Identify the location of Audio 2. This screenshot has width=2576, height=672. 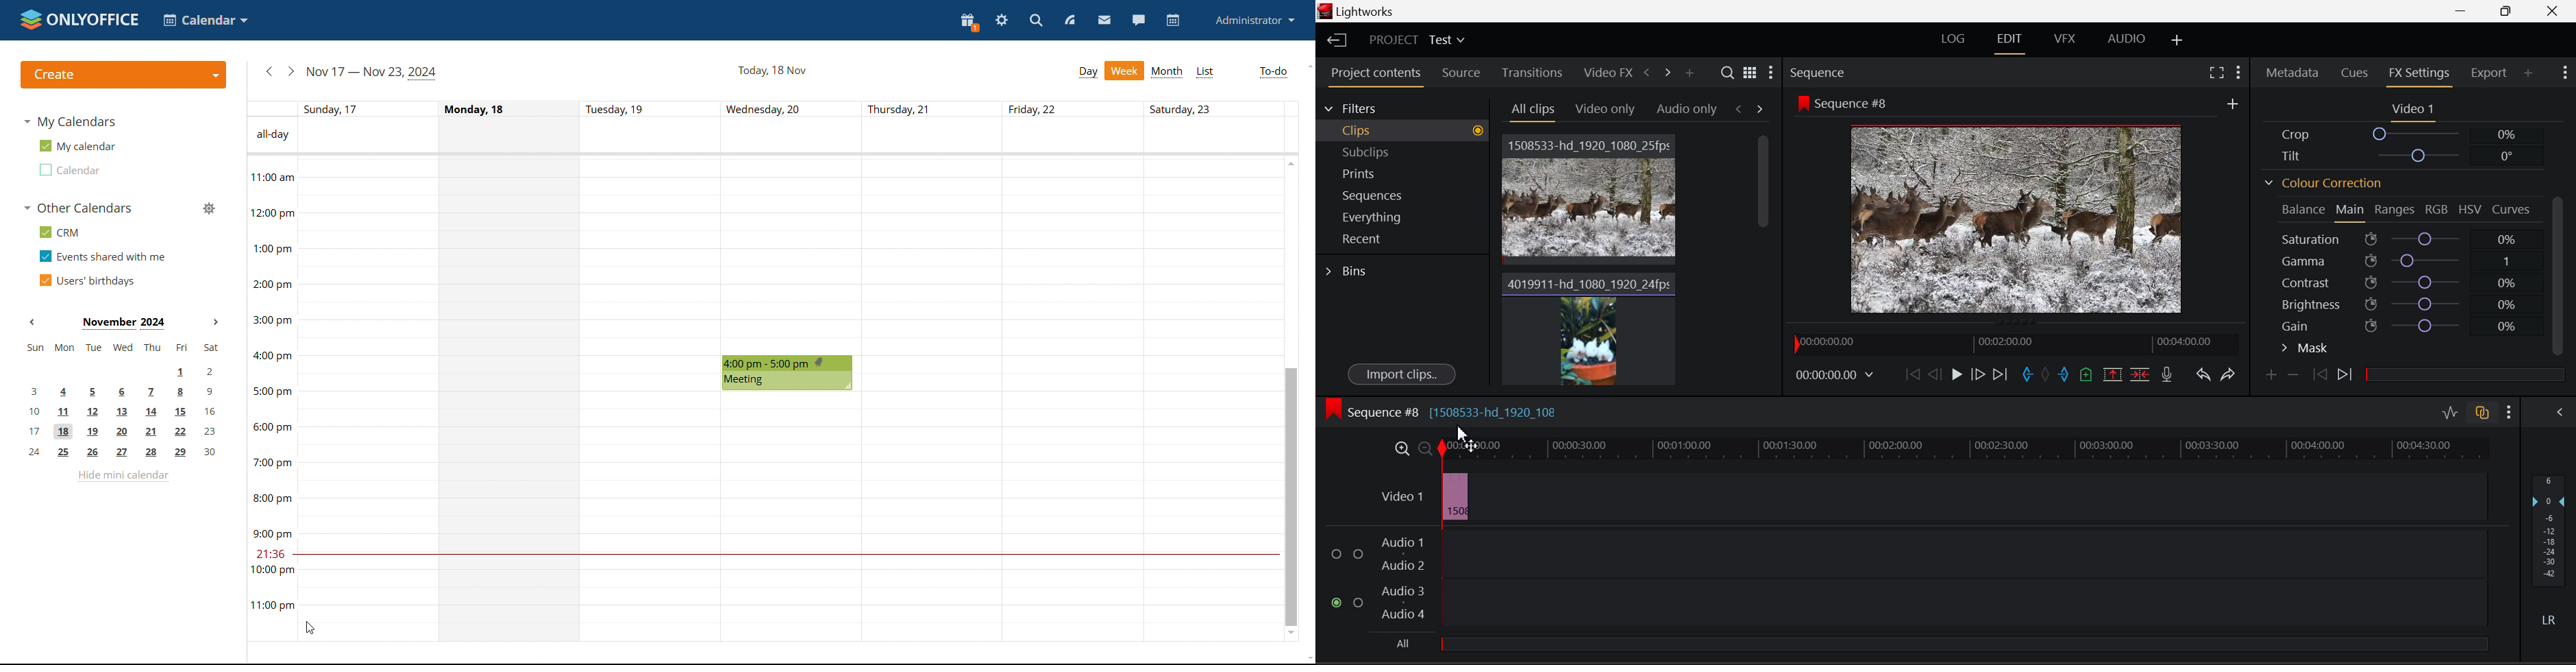
(1405, 566).